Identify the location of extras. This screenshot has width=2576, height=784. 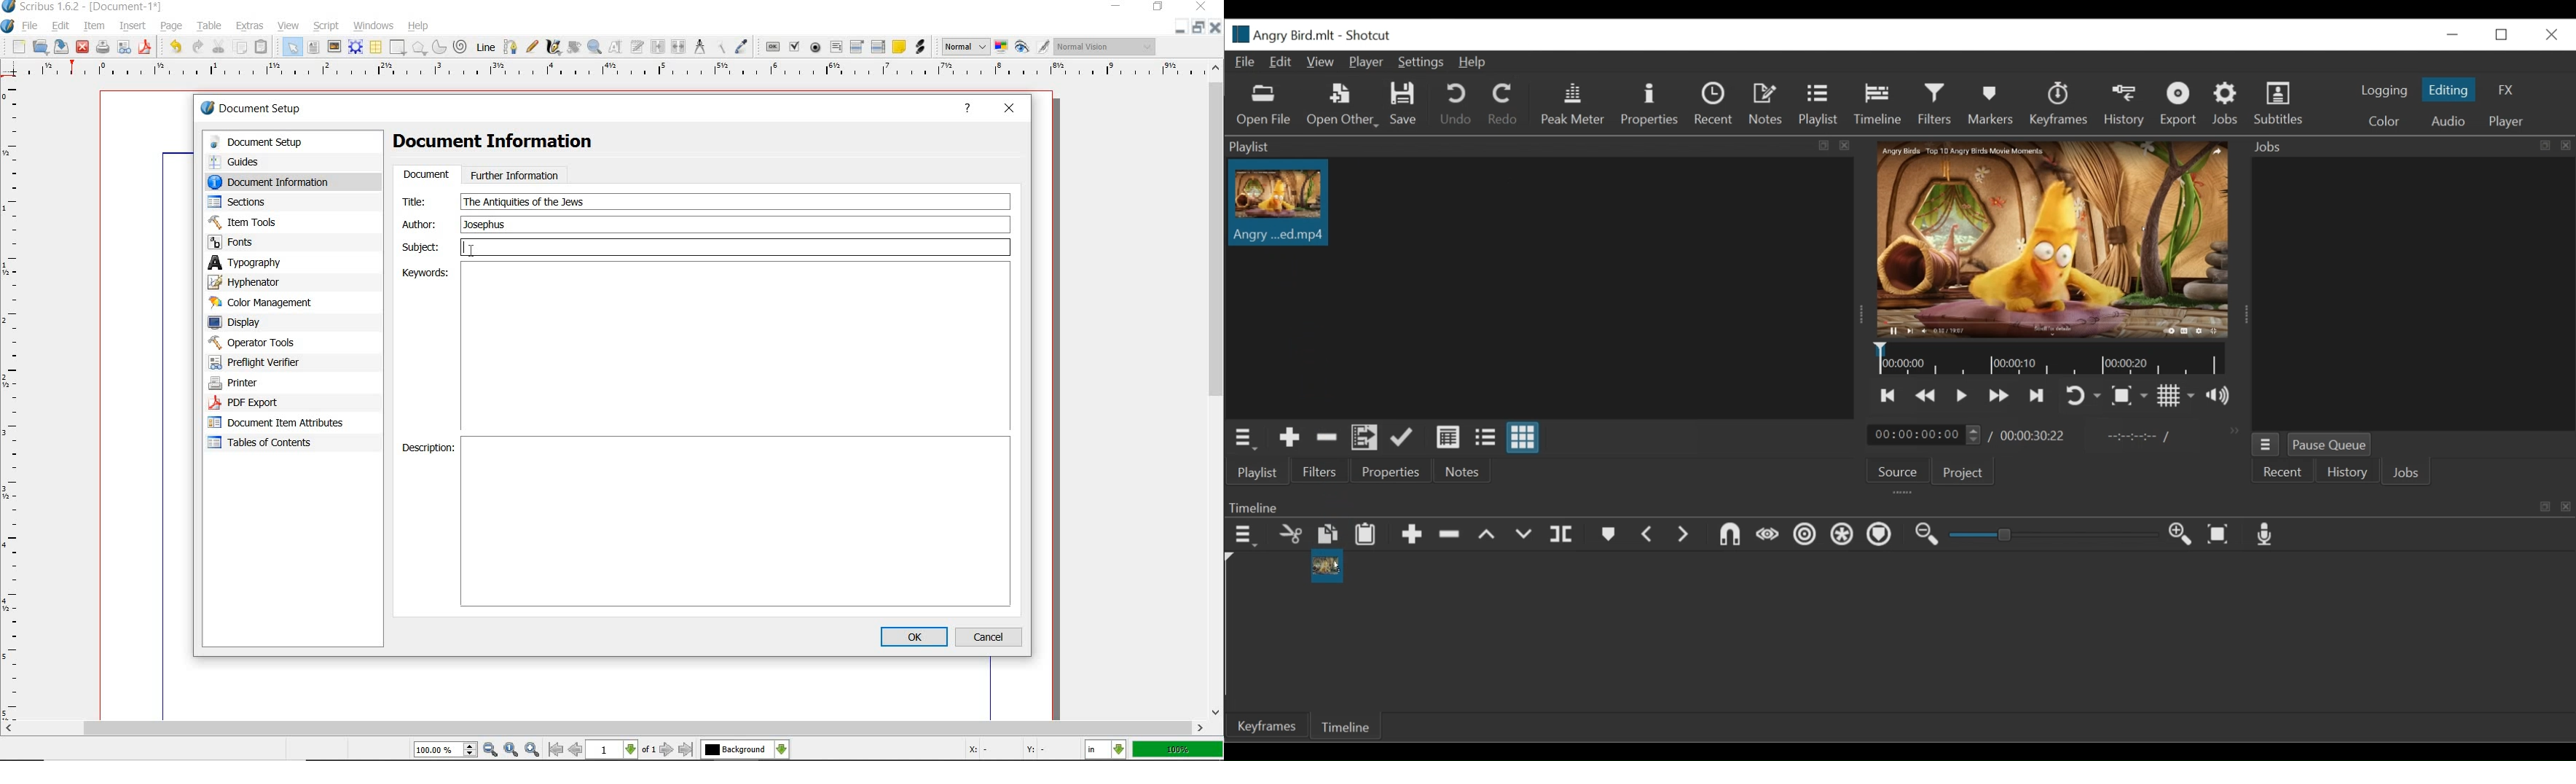
(251, 26).